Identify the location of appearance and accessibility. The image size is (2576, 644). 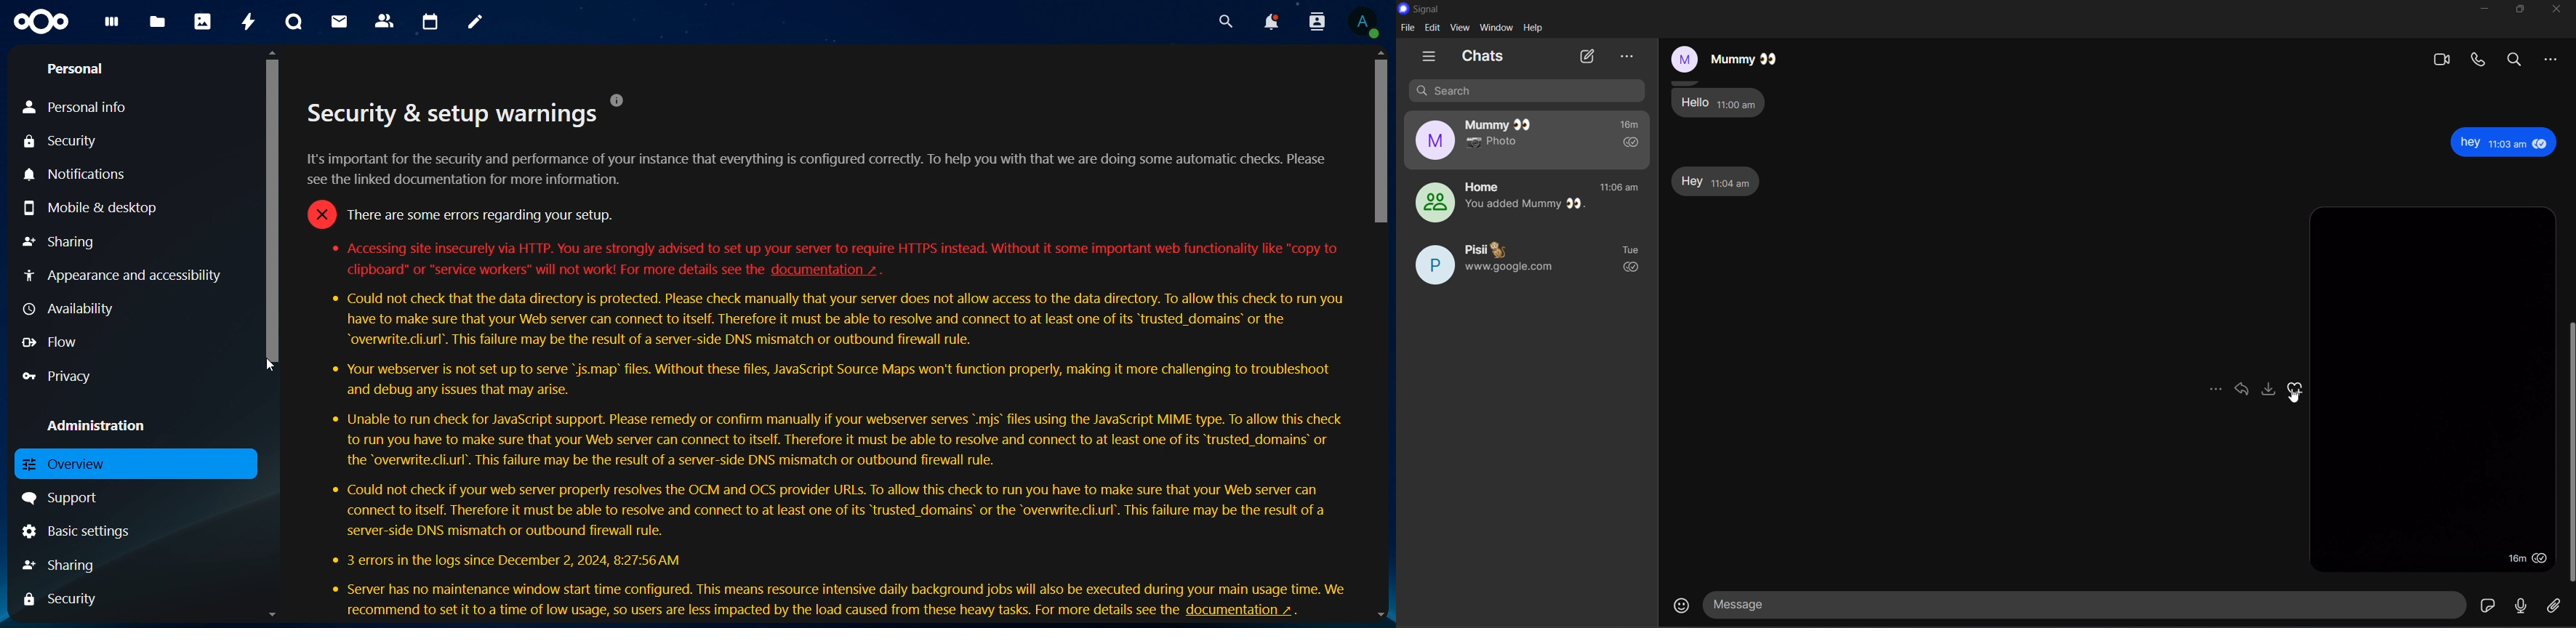
(121, 275).